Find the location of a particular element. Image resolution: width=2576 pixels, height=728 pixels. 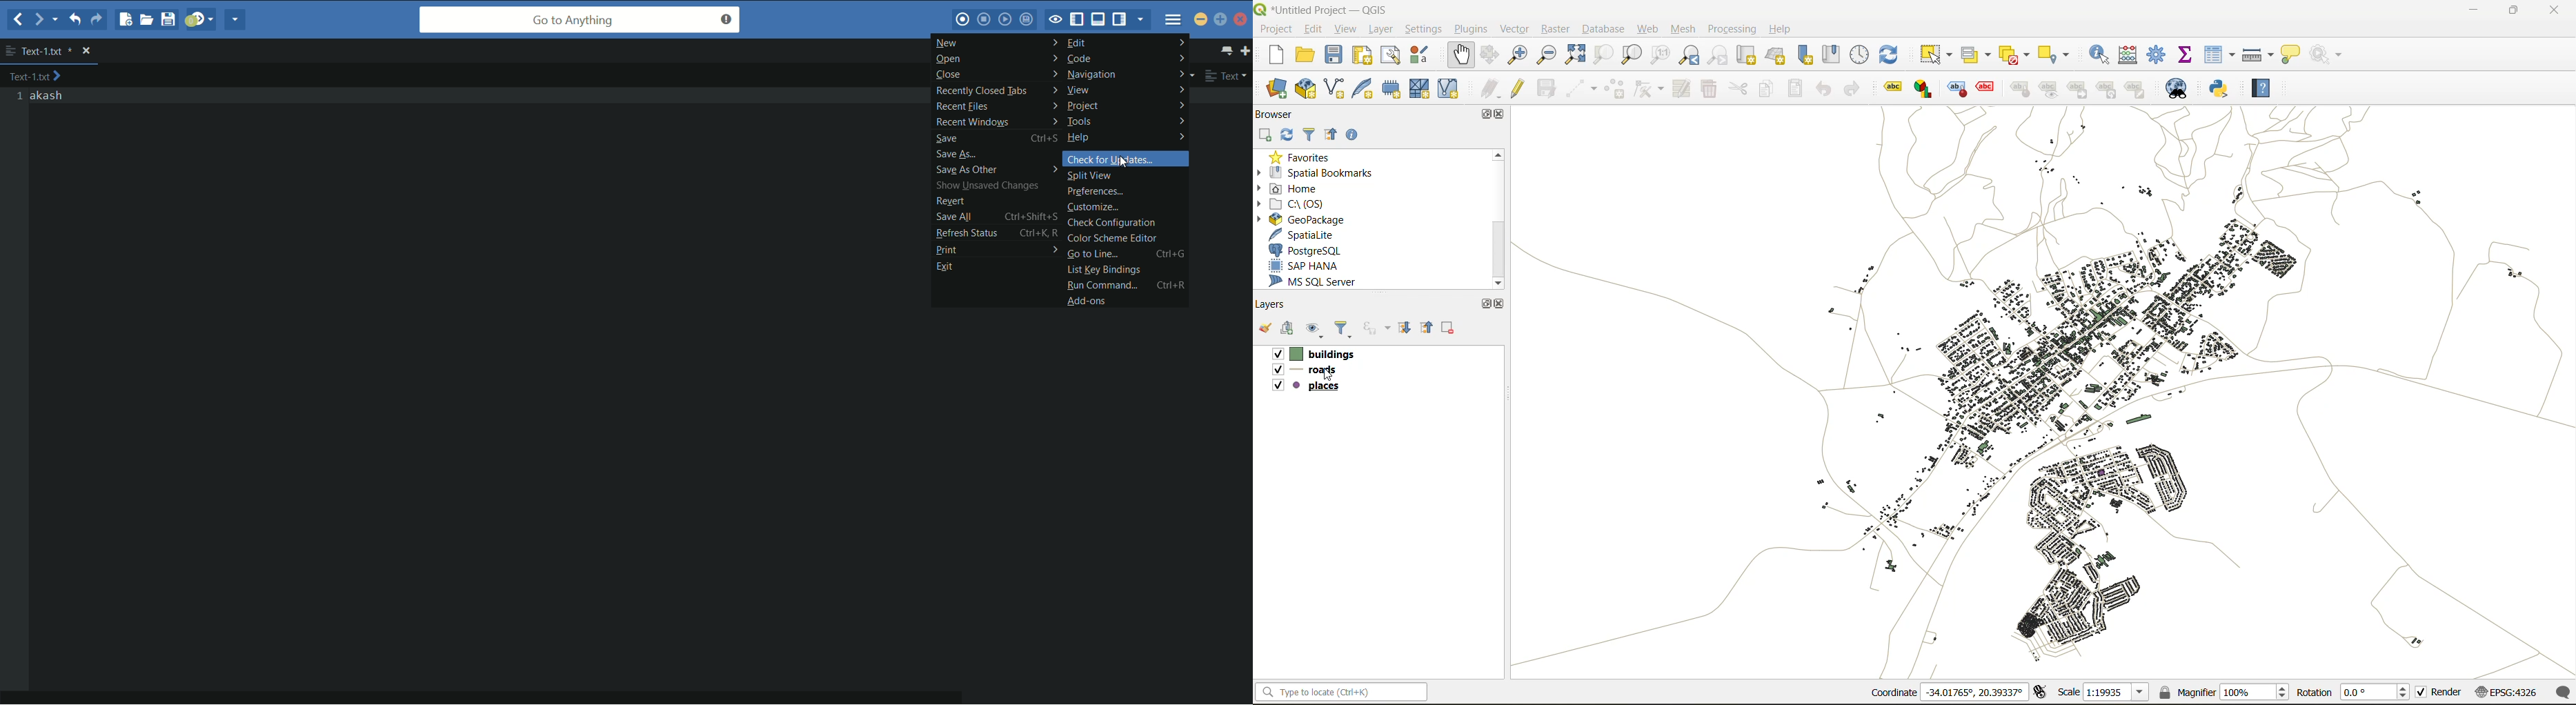

paste is located at coordinates (1794, 90).